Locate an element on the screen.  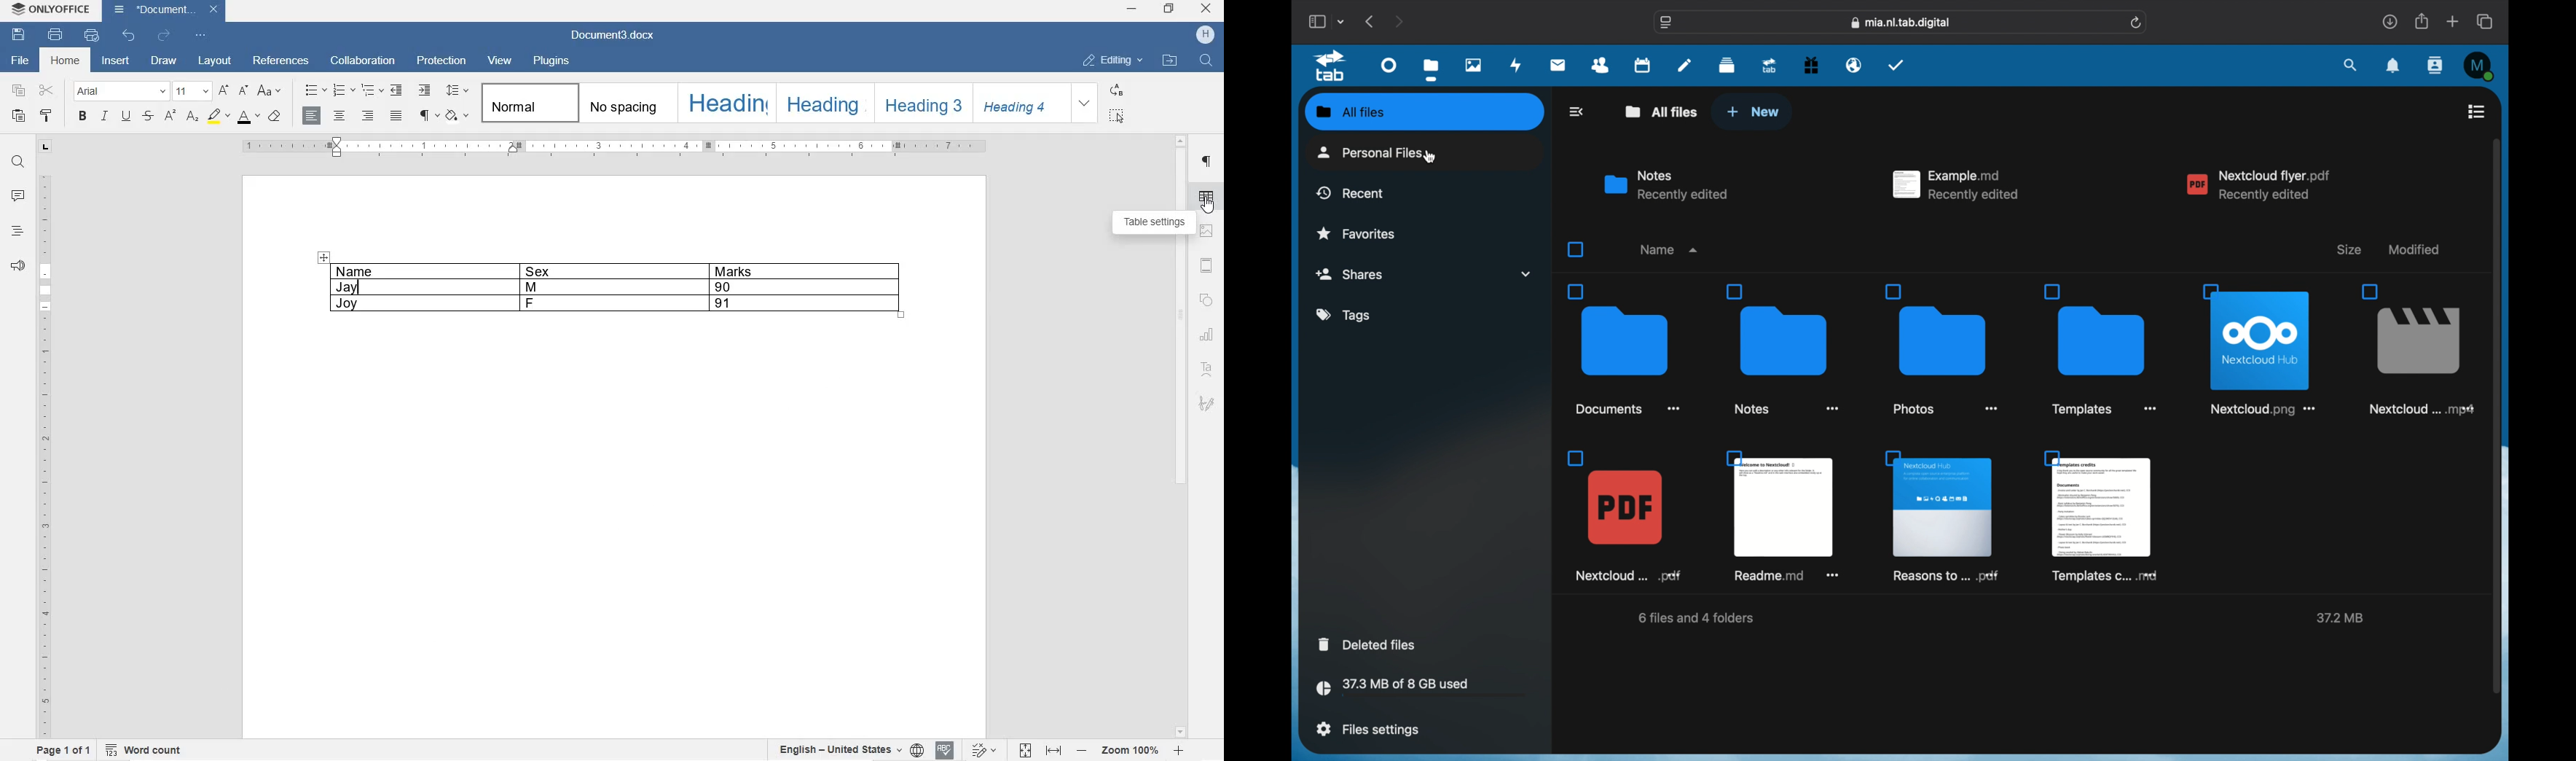
PASTE is located at coordinates (19, 117).